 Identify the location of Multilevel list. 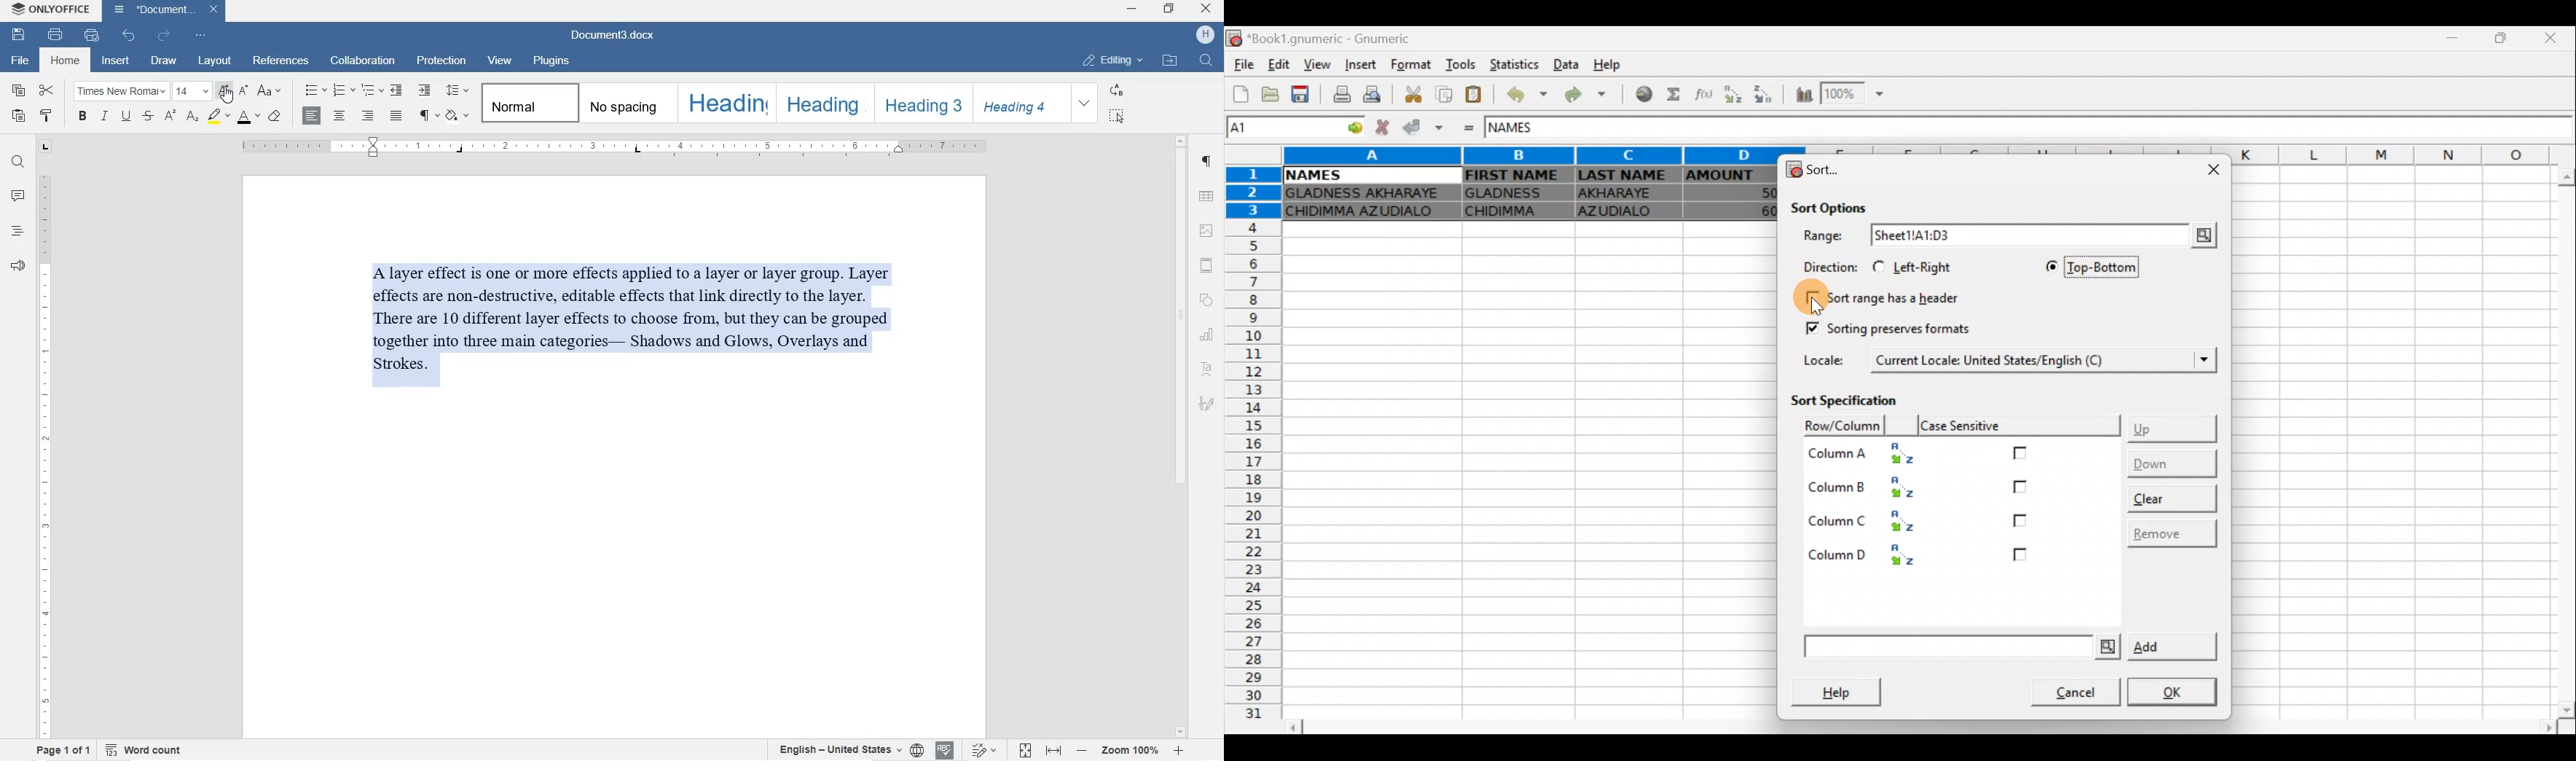
(371, 91).